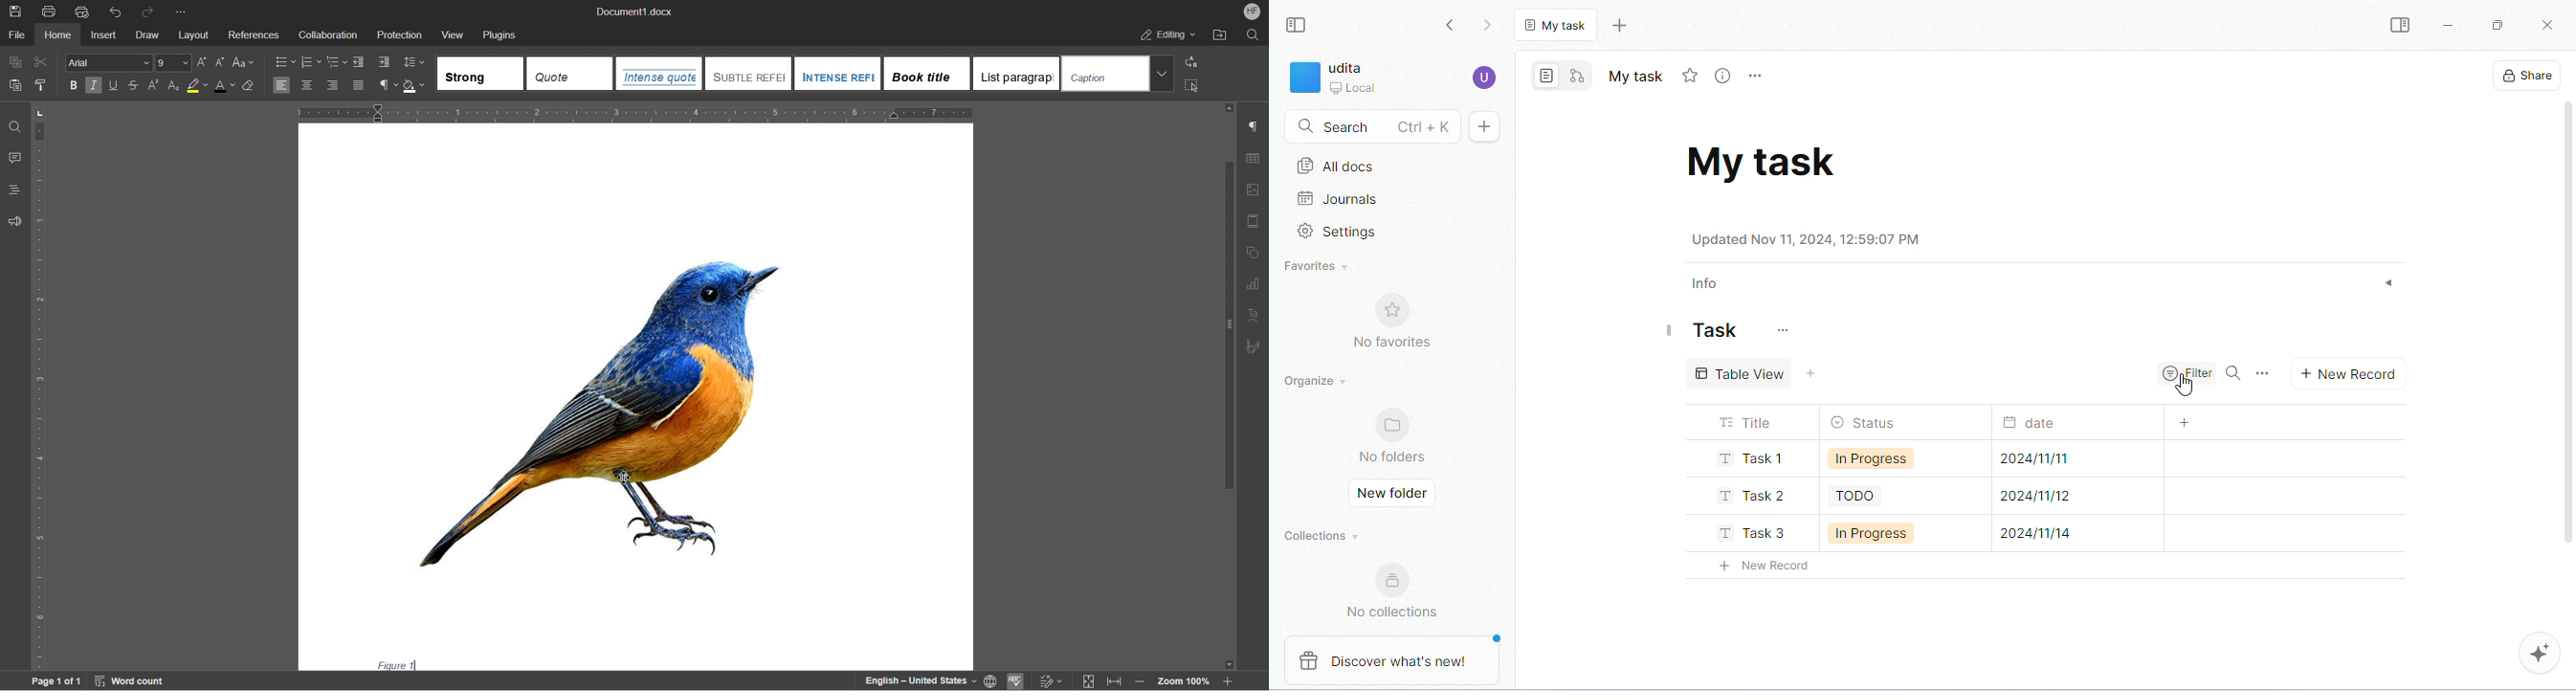  Describe the element at coordinates (416, 85) in the screenshot. I see `Shadow` at that location.